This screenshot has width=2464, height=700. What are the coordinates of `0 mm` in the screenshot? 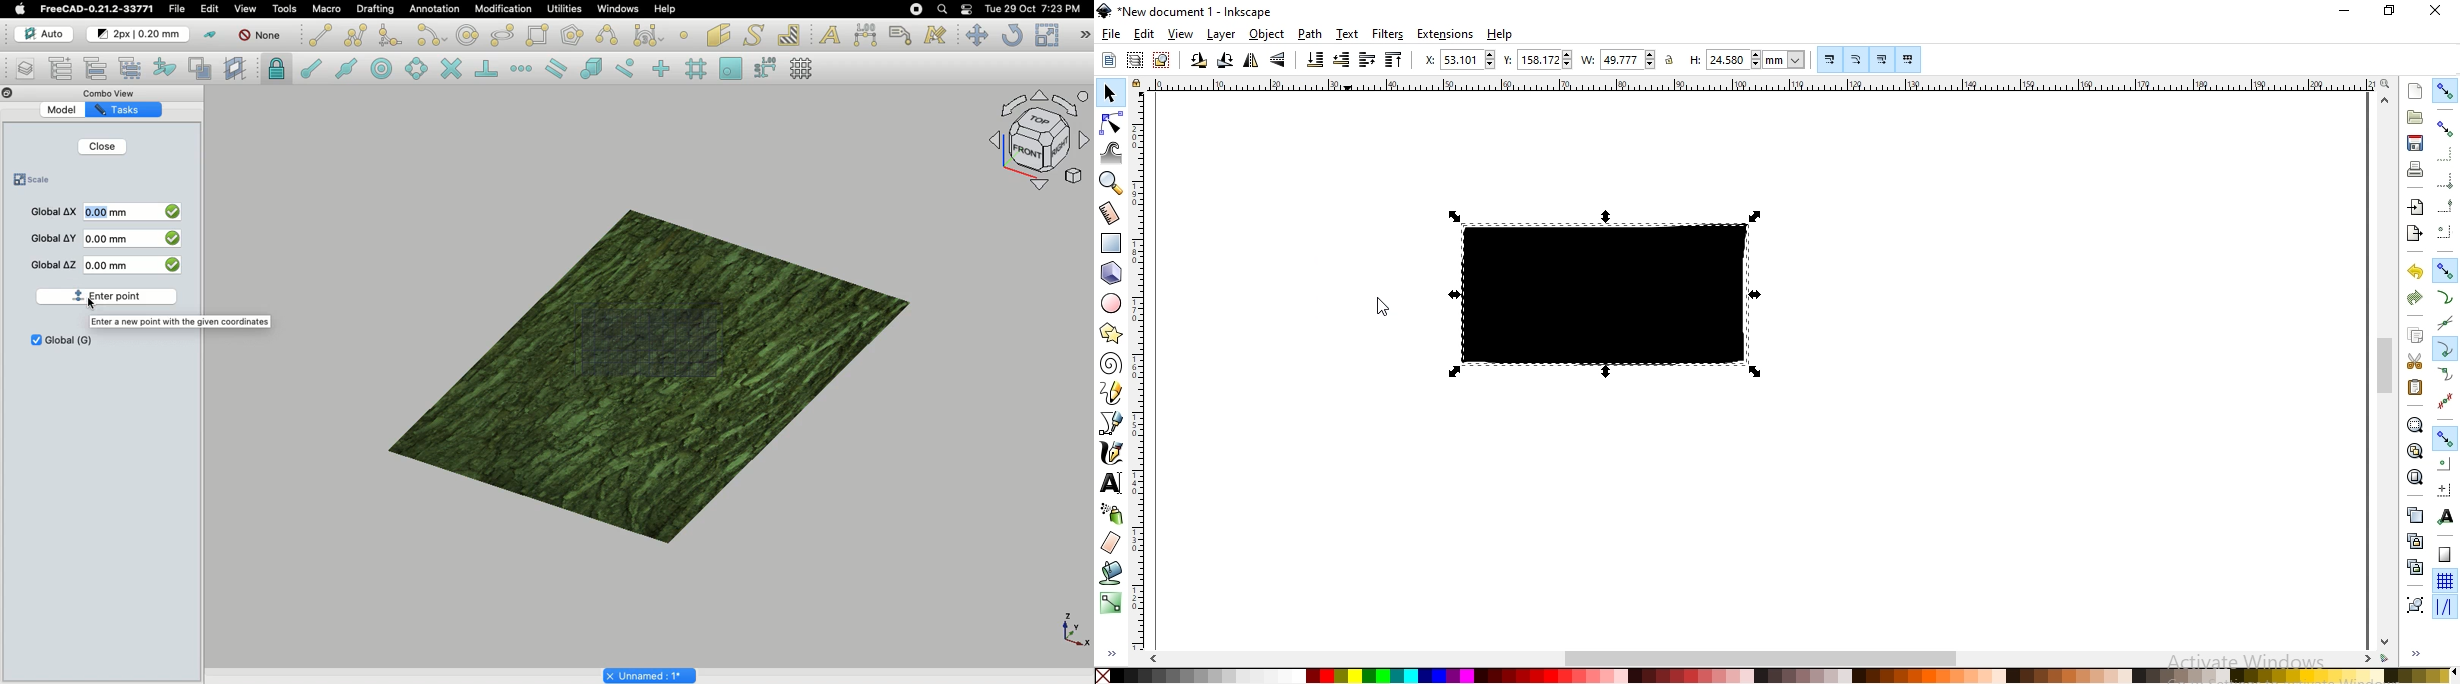 It's located at (133, 264).